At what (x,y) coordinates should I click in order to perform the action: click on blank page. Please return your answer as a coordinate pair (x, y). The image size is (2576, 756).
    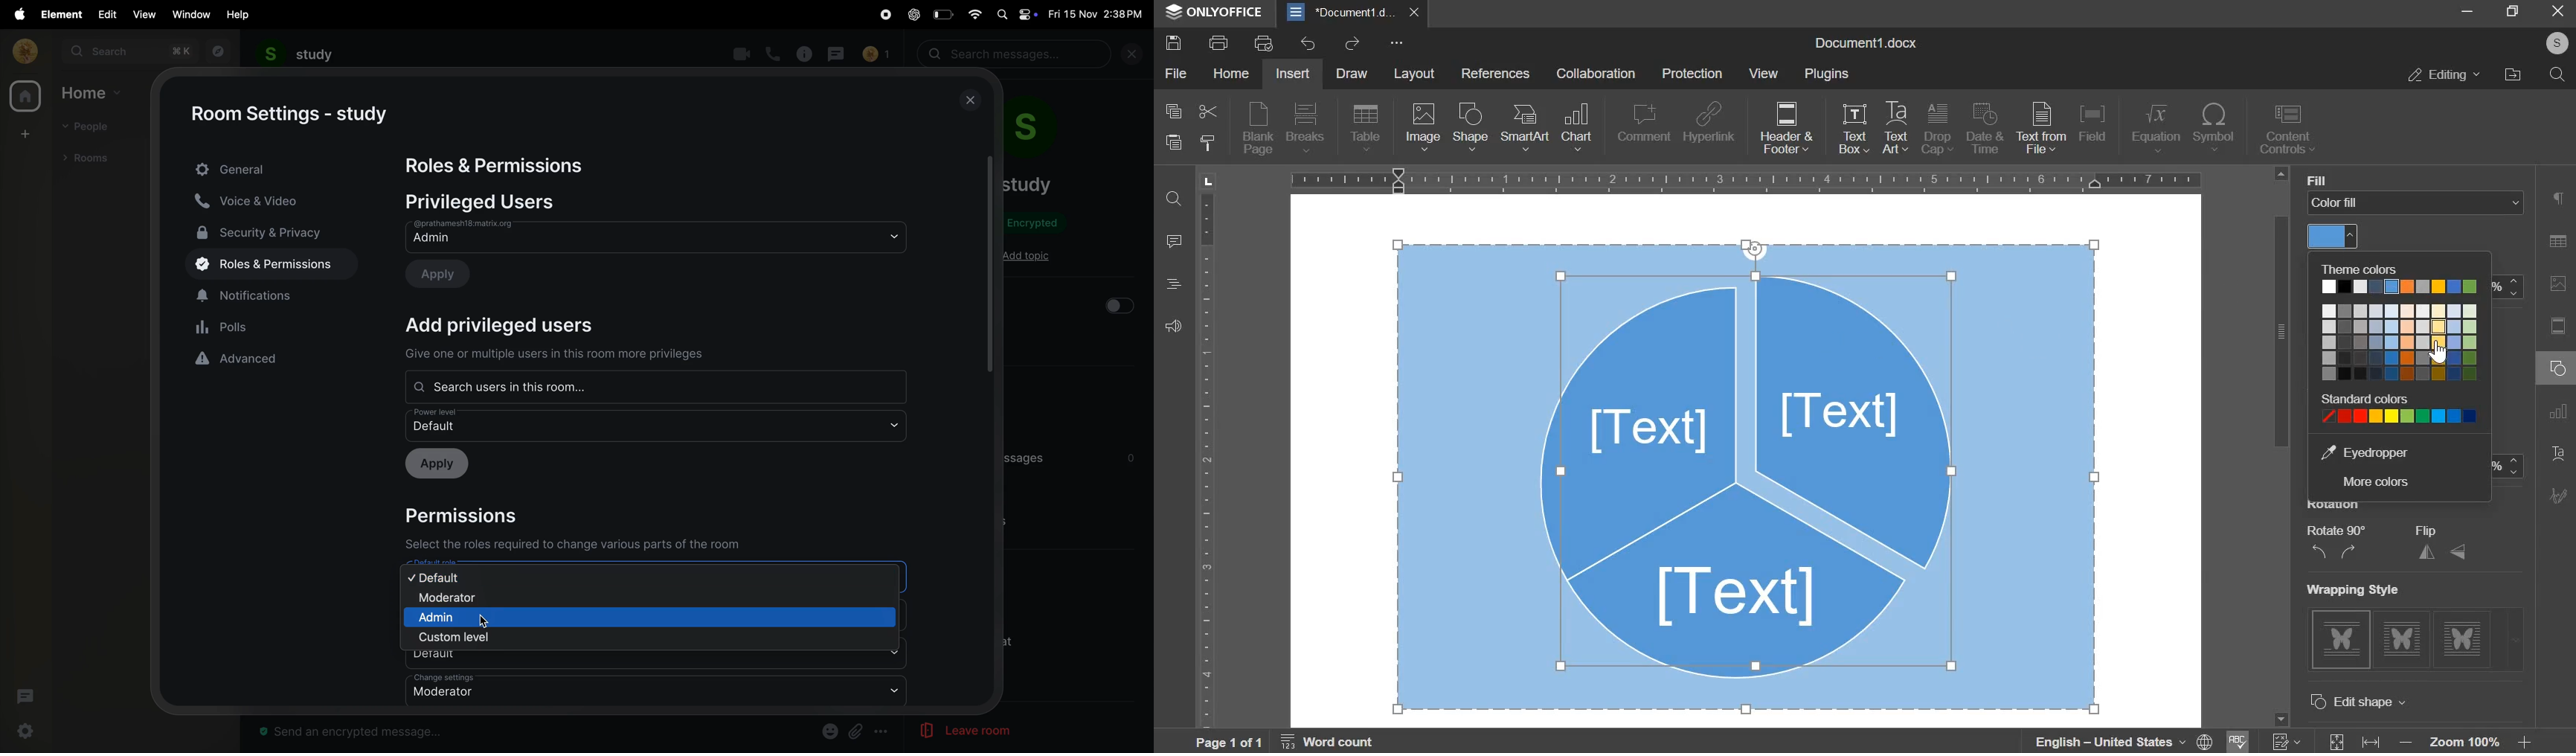
    Looking at the image, I should click on (1259, 127).